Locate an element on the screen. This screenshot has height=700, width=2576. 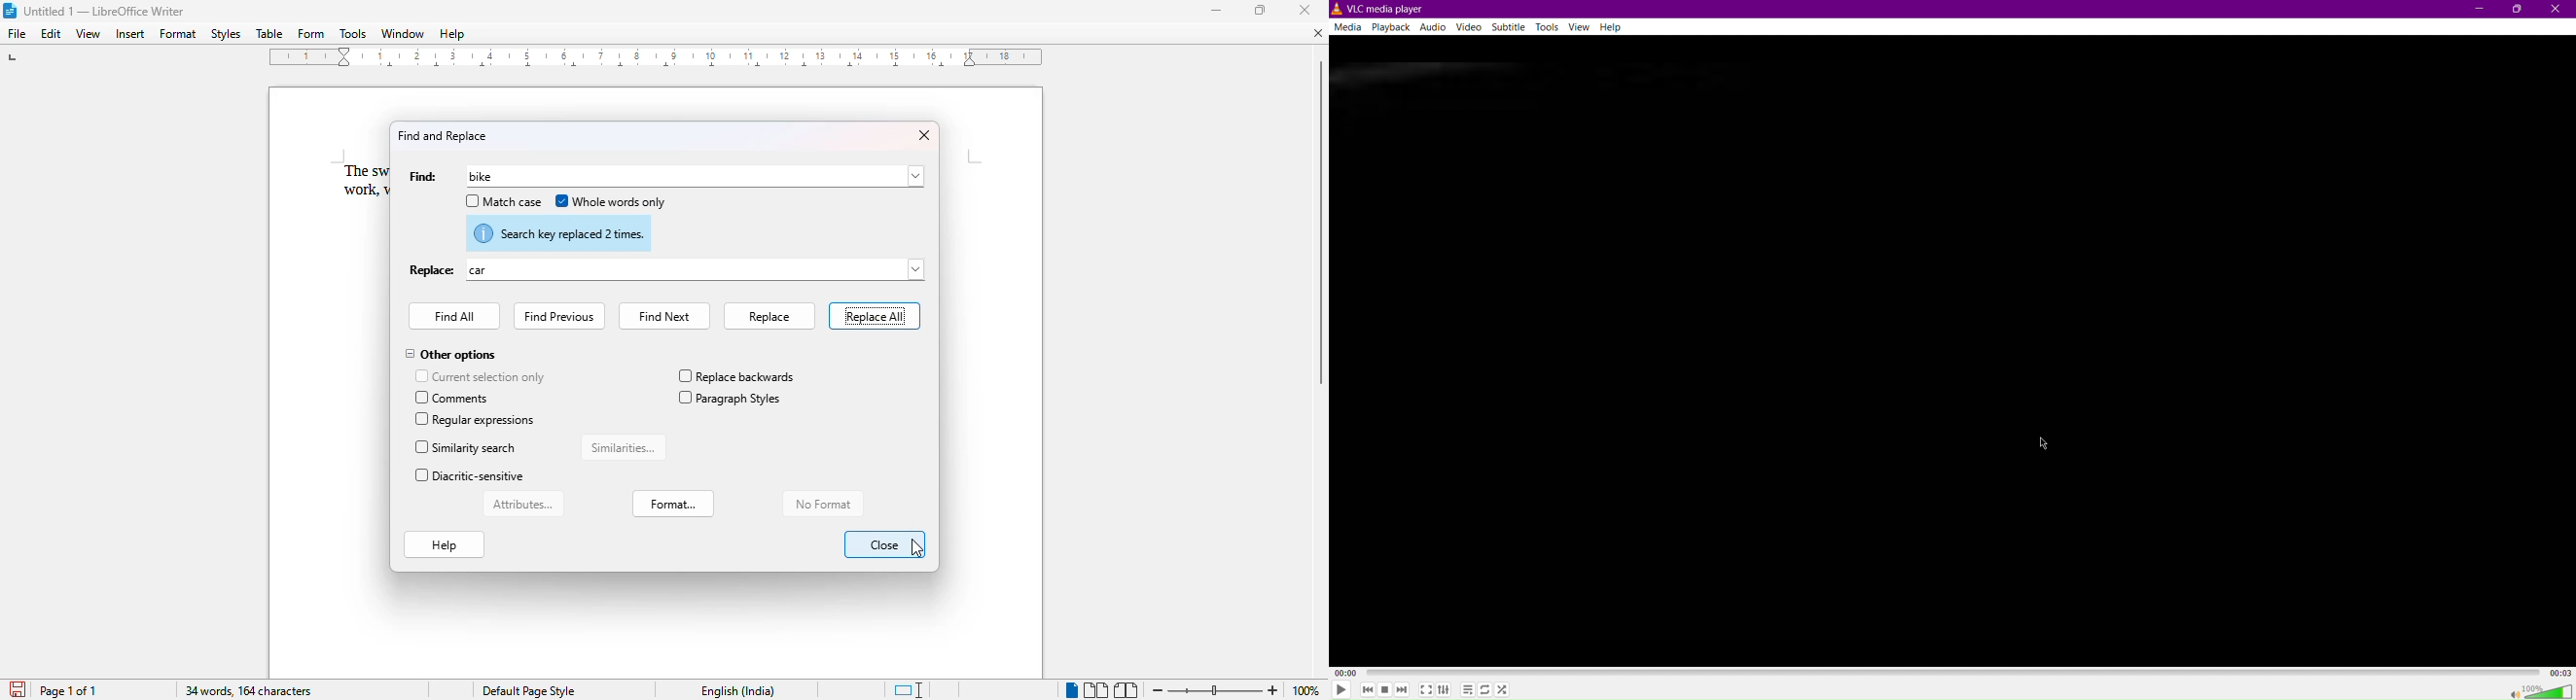
Media  is located at coordinates (1348, 26).